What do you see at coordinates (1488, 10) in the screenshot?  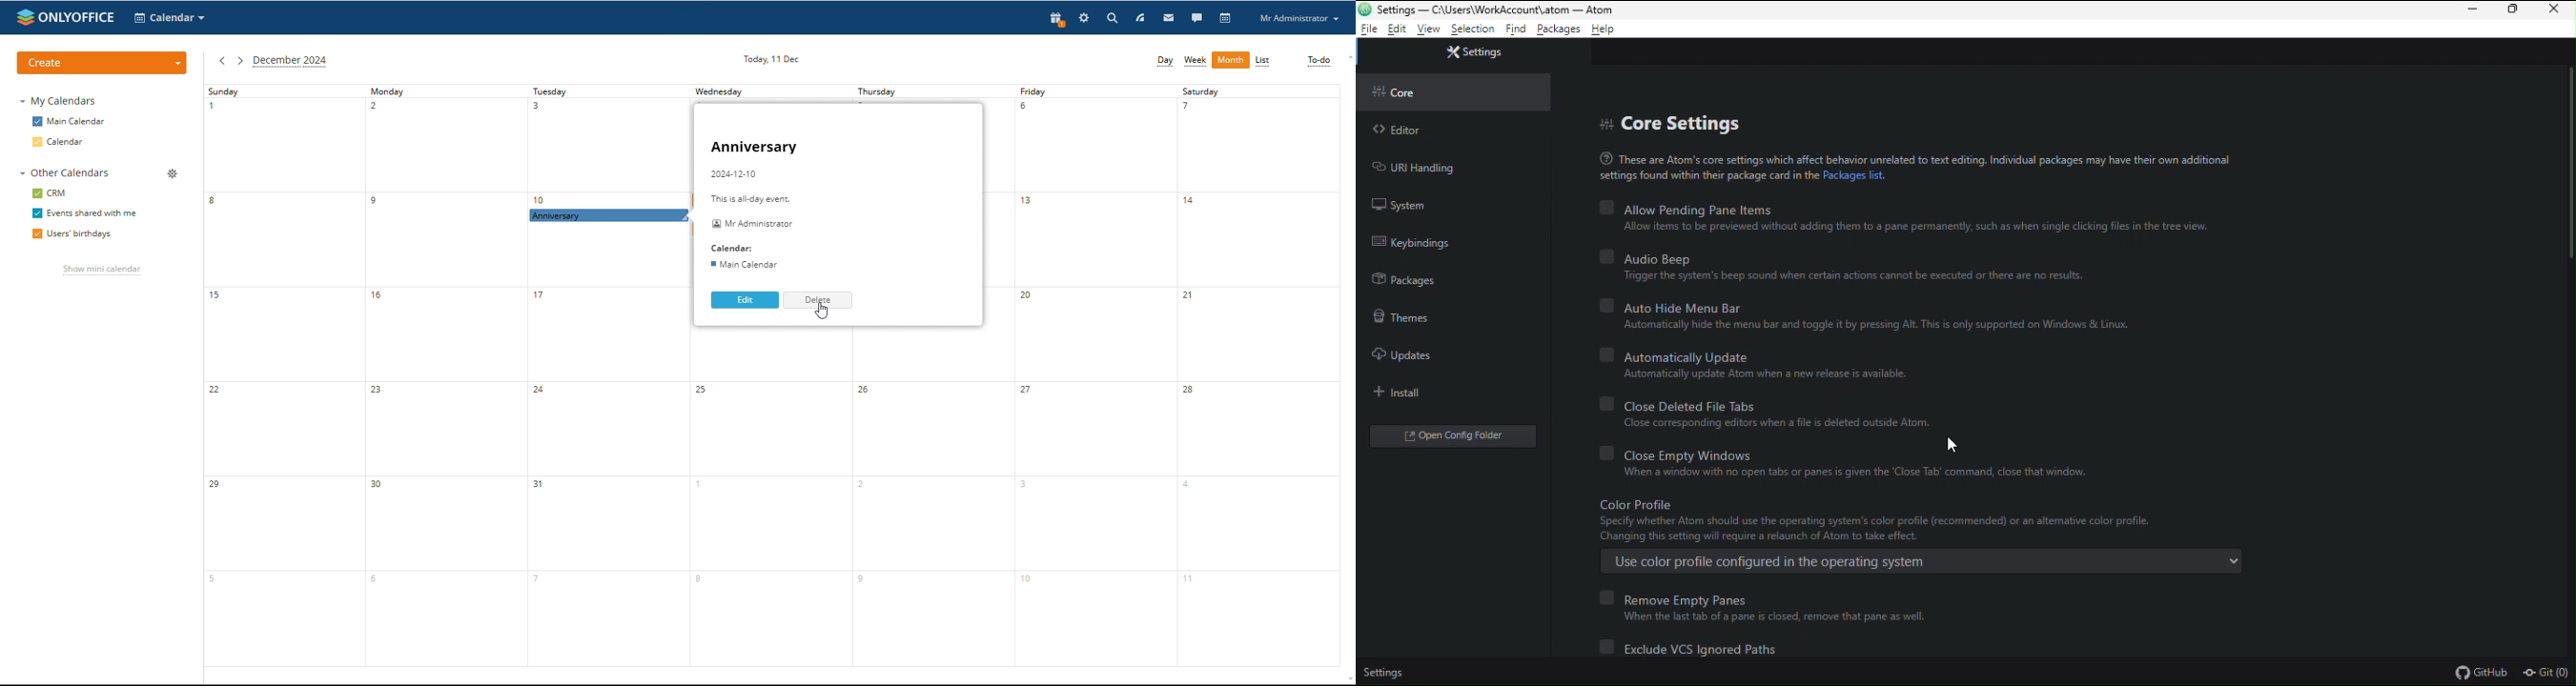 I see `file name and file path` at bounding box center [1488, 10].